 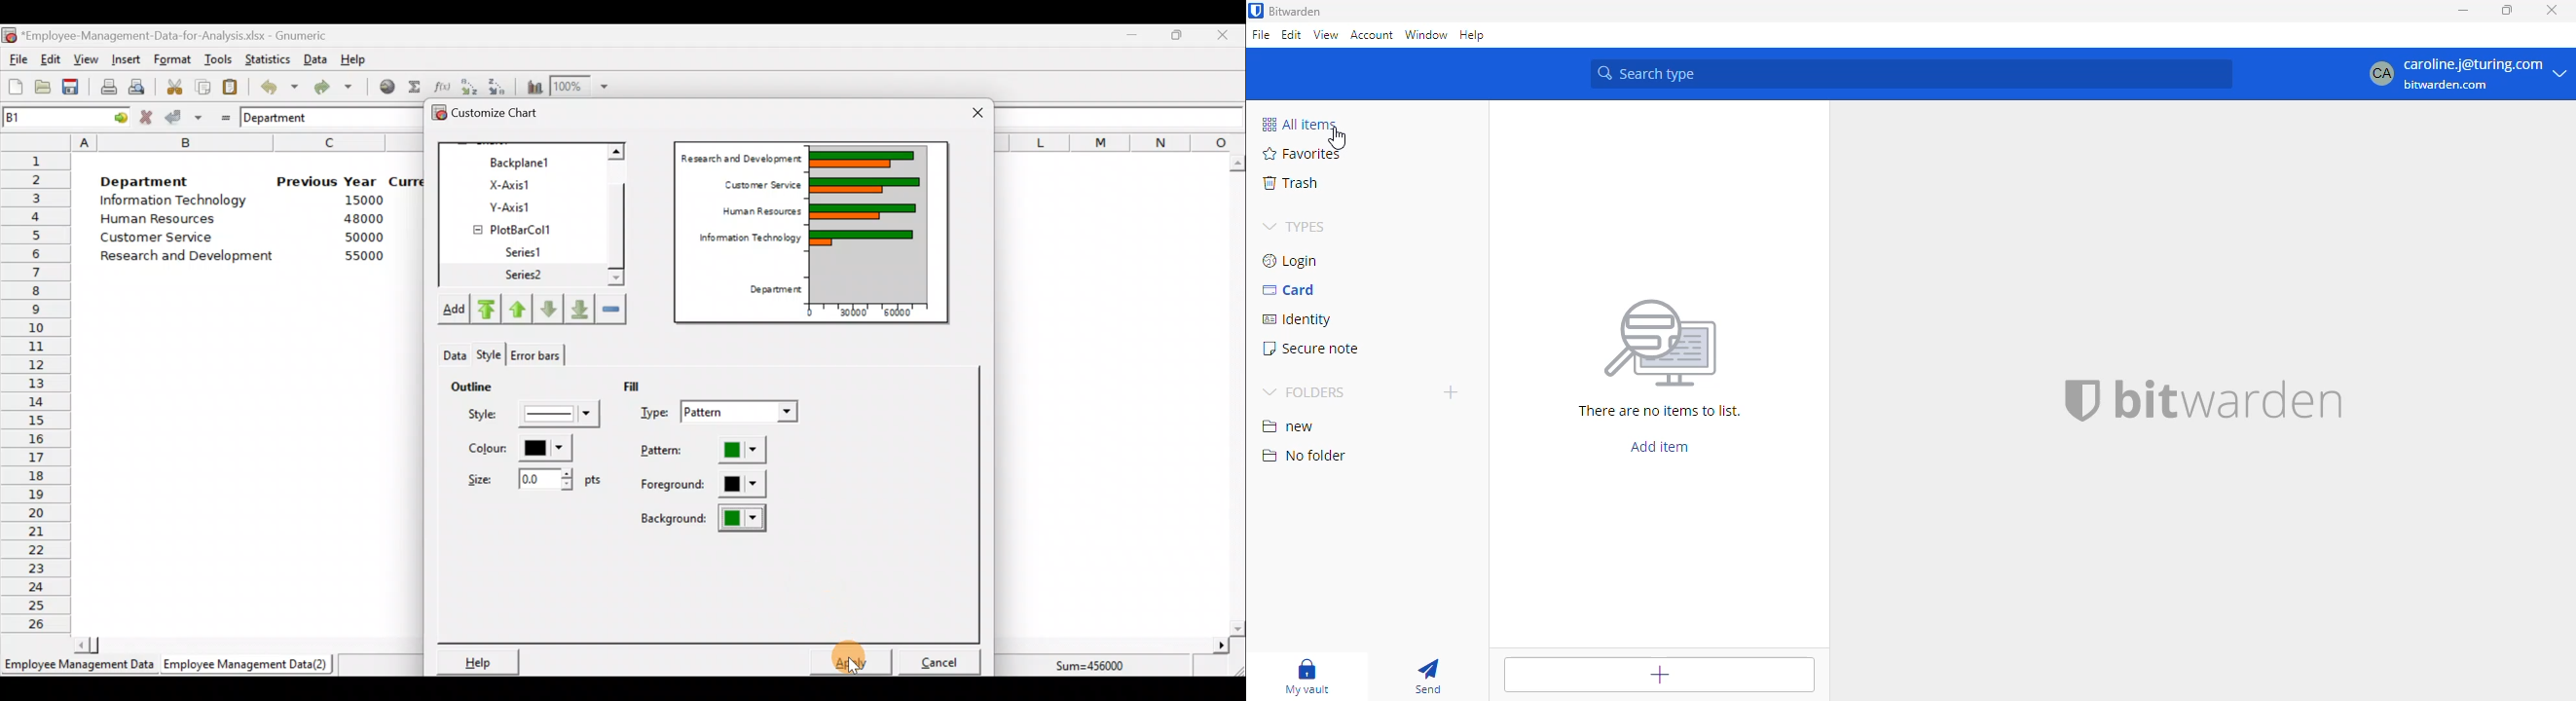 I want to click on Style, so click(x=536, y=417).